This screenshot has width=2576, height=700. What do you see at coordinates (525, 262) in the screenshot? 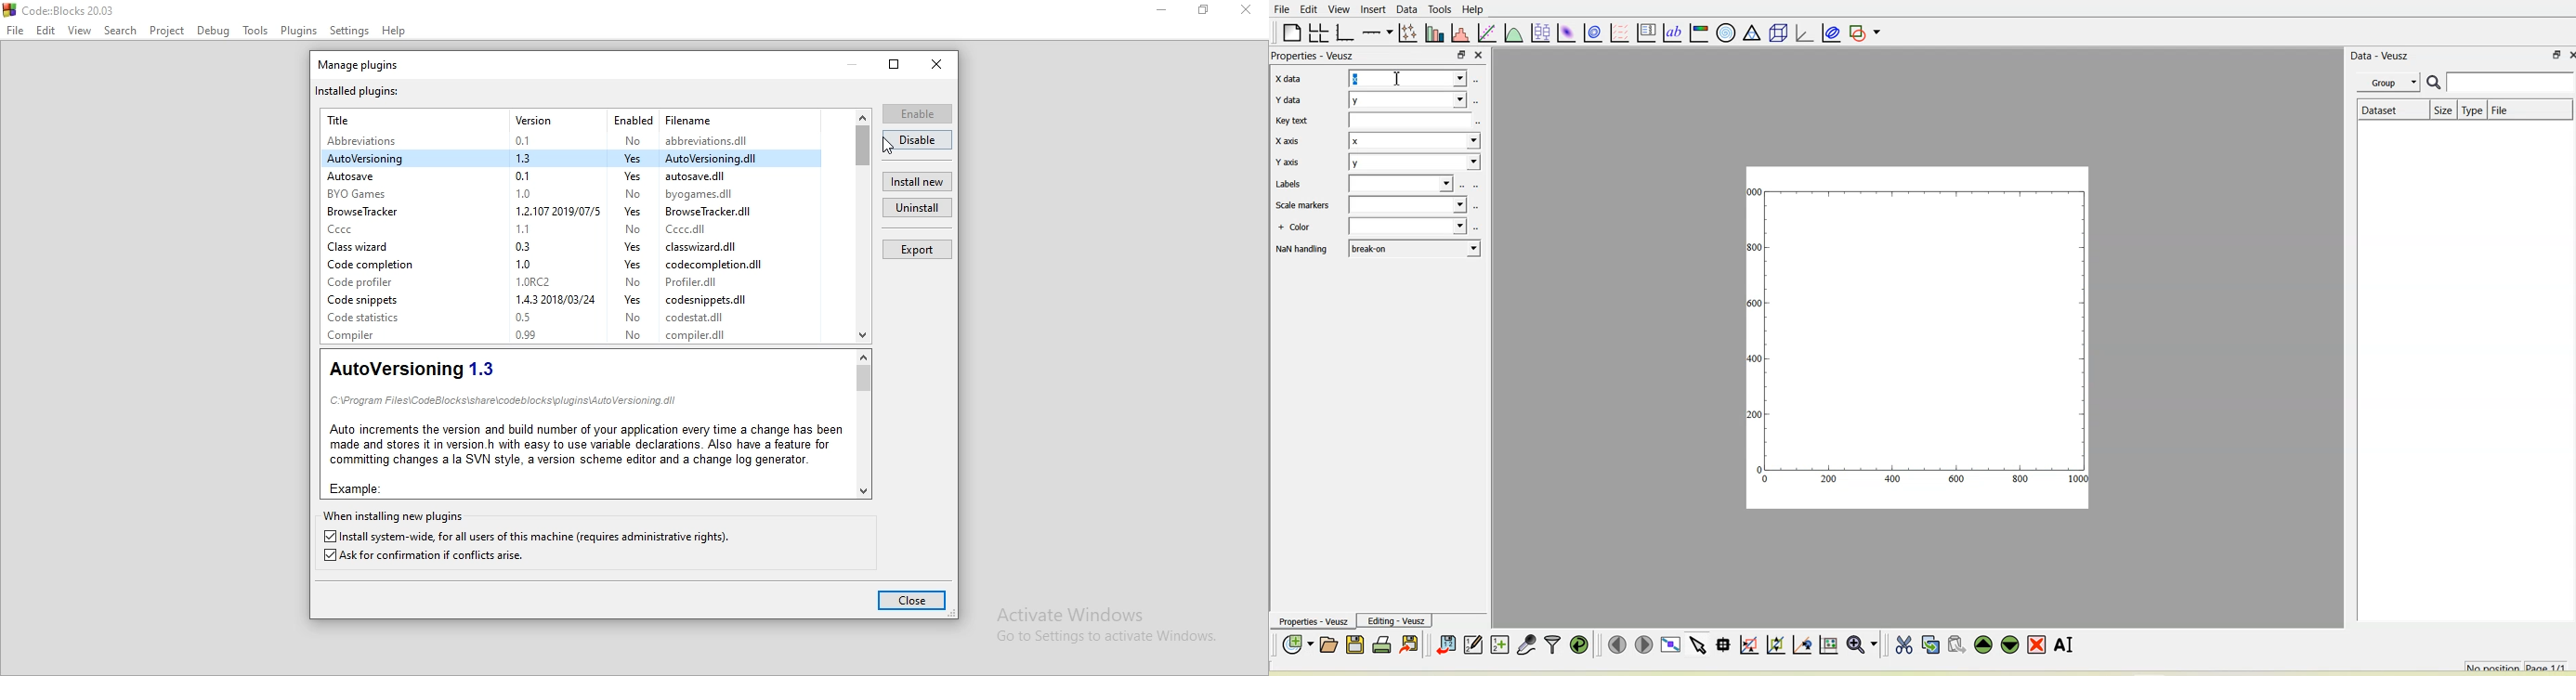
I see `1.0` at bounding box center [525, 262].